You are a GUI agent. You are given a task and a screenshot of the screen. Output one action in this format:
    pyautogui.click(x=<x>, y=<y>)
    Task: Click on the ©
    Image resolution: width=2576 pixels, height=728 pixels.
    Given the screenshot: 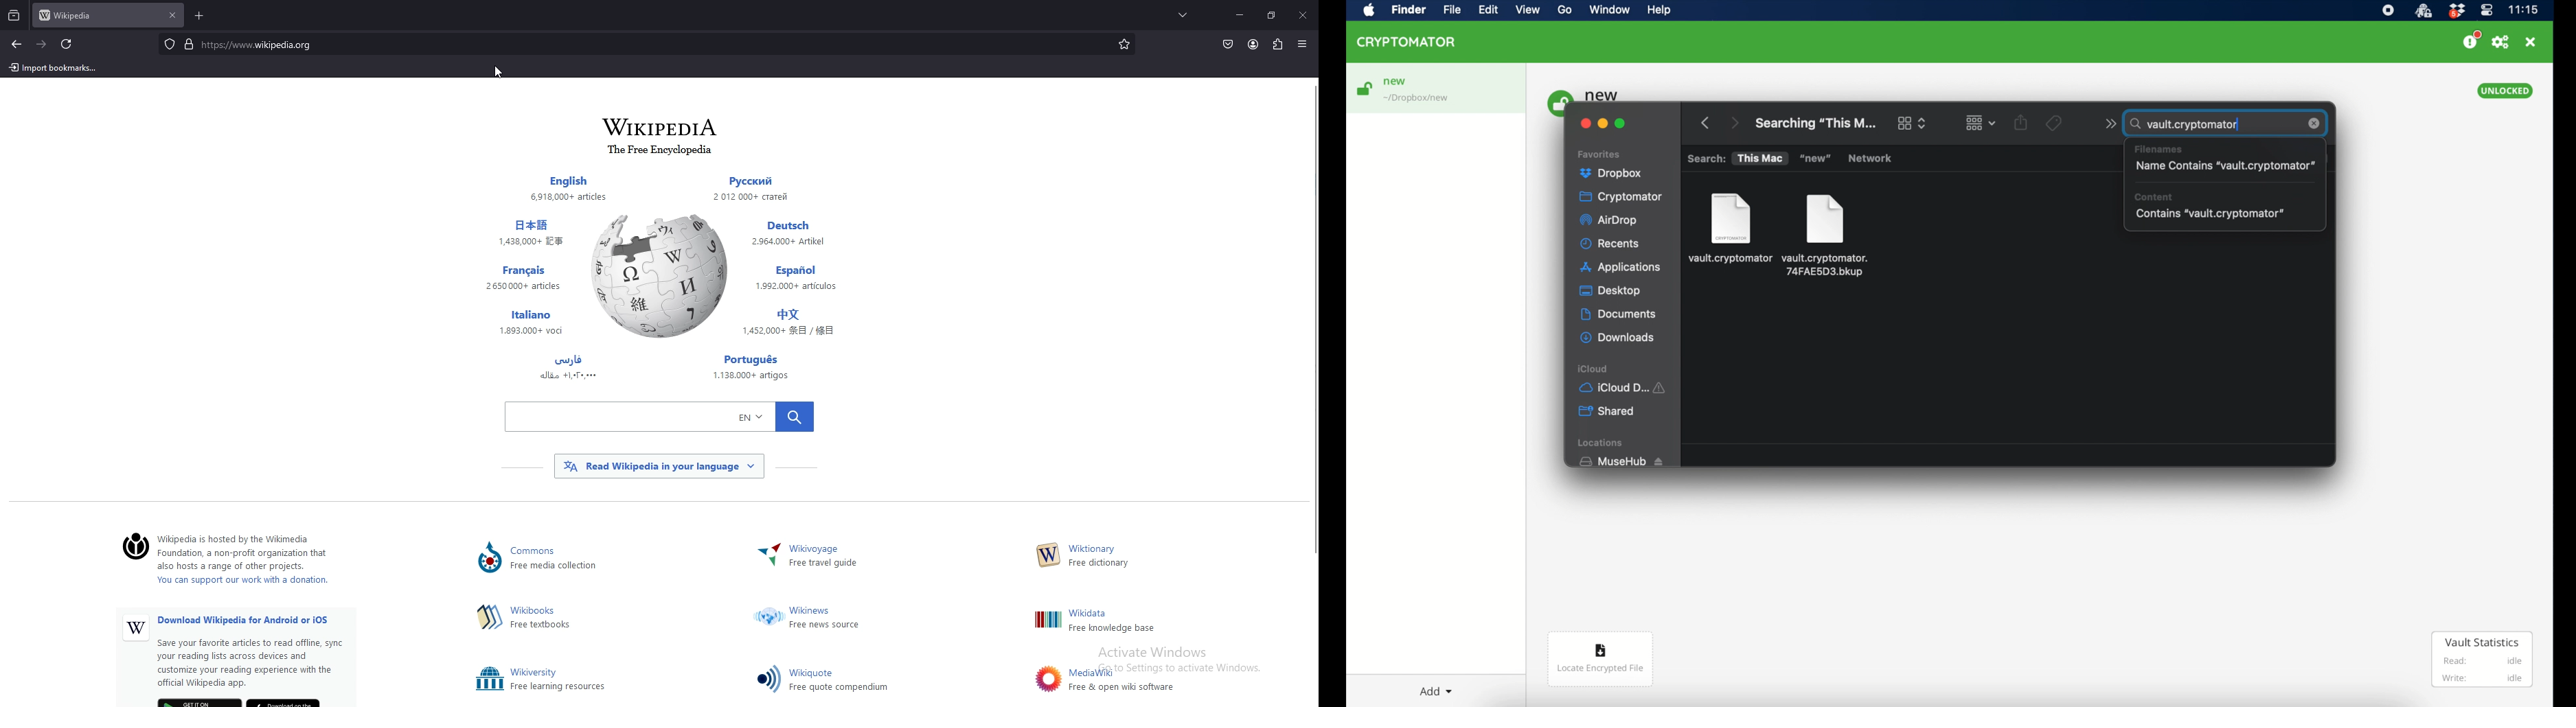 What is the action you would take?
    pyautogui.click(x=130, y=548)
    